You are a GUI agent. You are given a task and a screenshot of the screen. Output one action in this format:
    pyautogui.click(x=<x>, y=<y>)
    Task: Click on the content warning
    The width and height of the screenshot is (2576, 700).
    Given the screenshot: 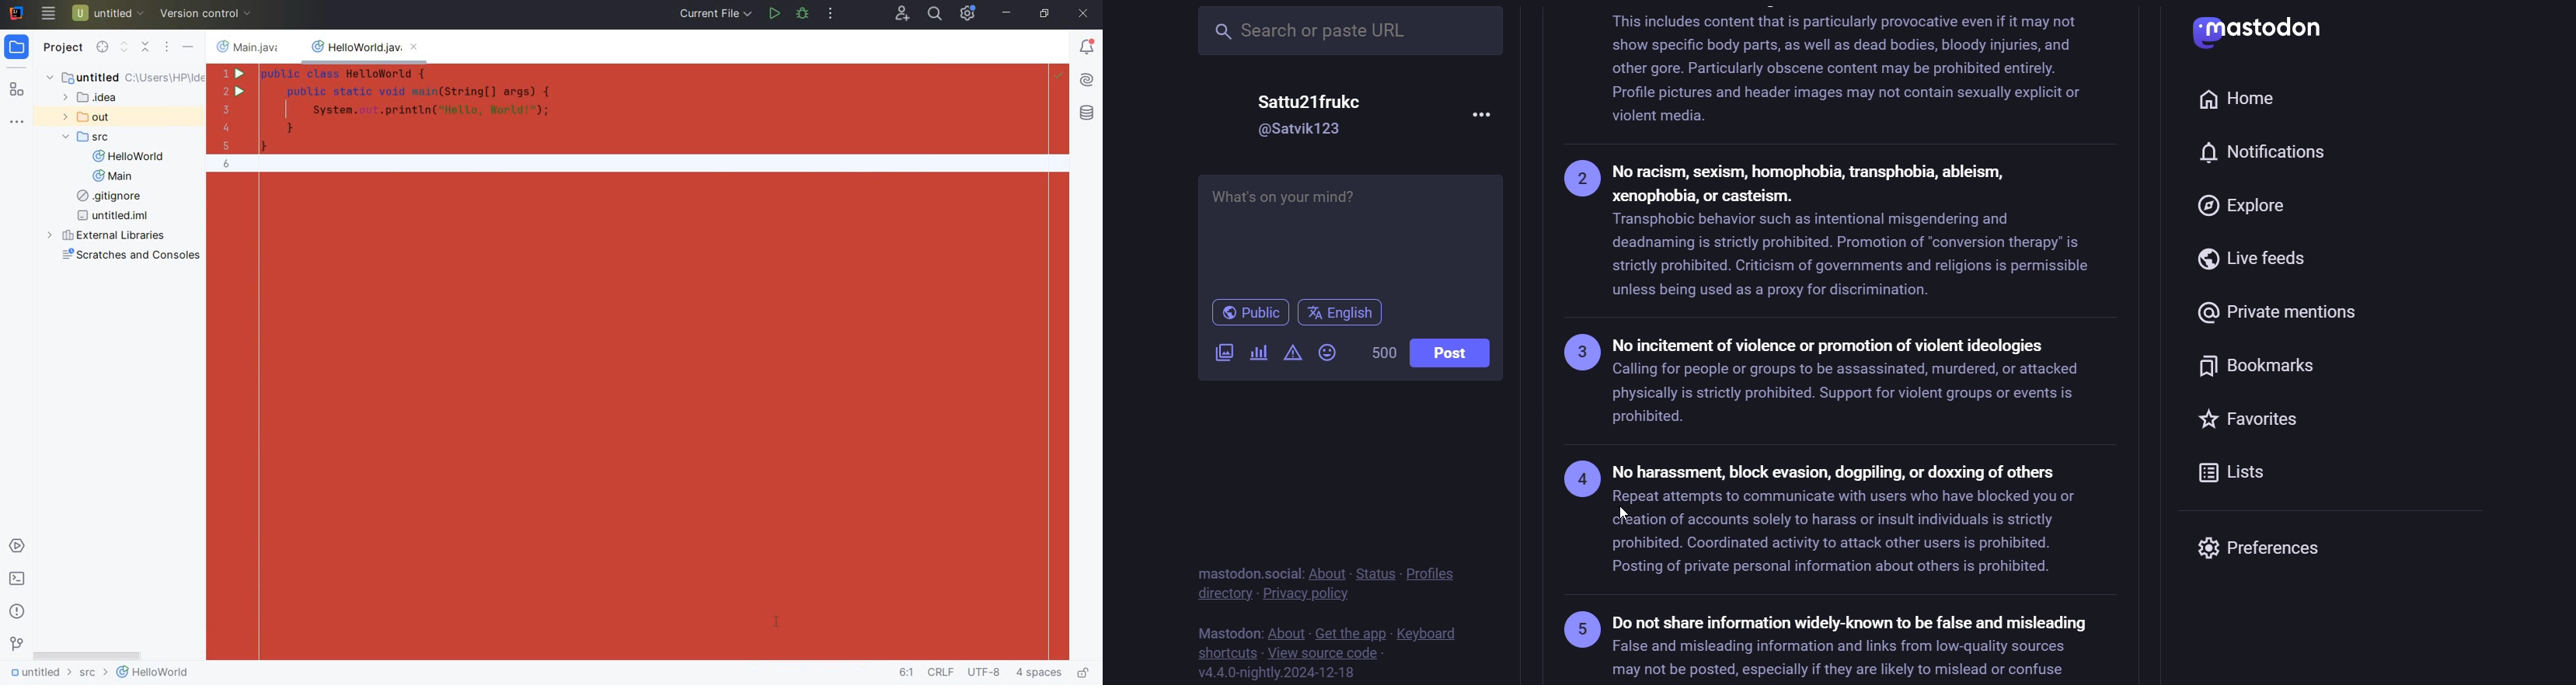 What is the action you would take?
    pyautogui.click(x=1291, y=353)
    